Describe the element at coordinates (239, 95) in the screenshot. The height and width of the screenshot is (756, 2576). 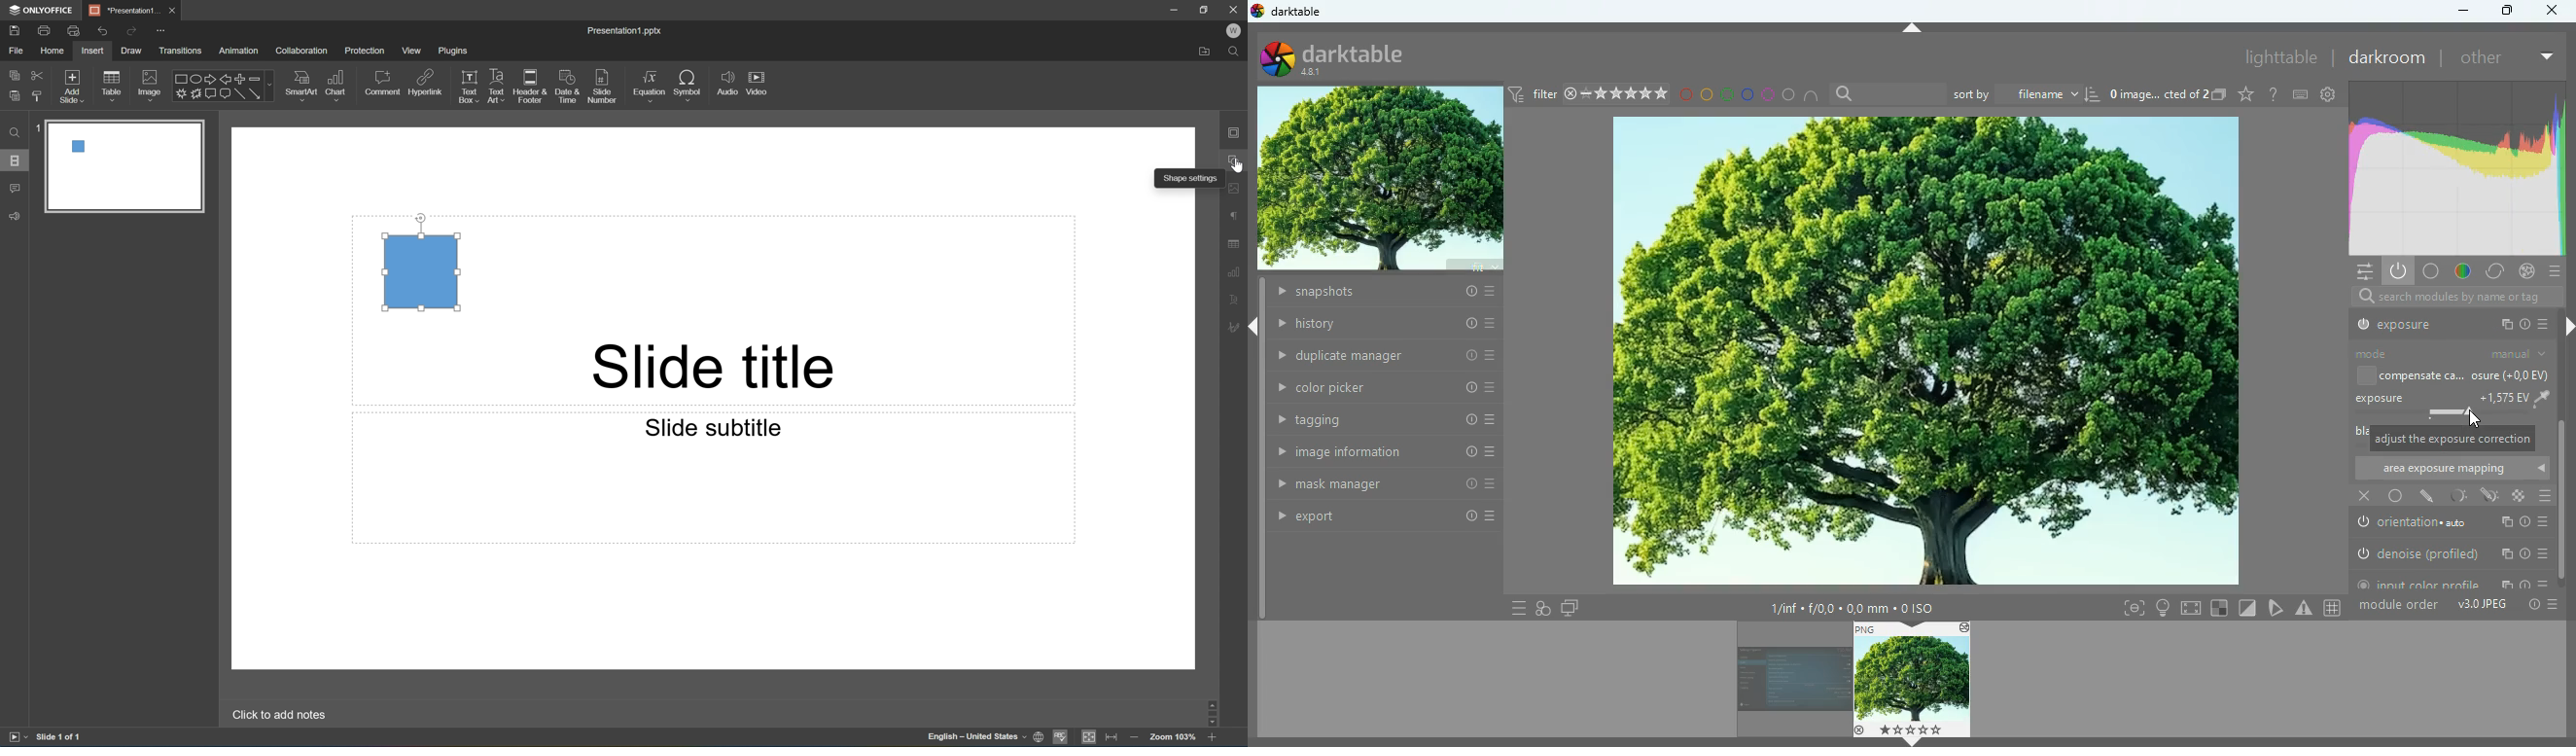
I see `Rectangle` at that location.